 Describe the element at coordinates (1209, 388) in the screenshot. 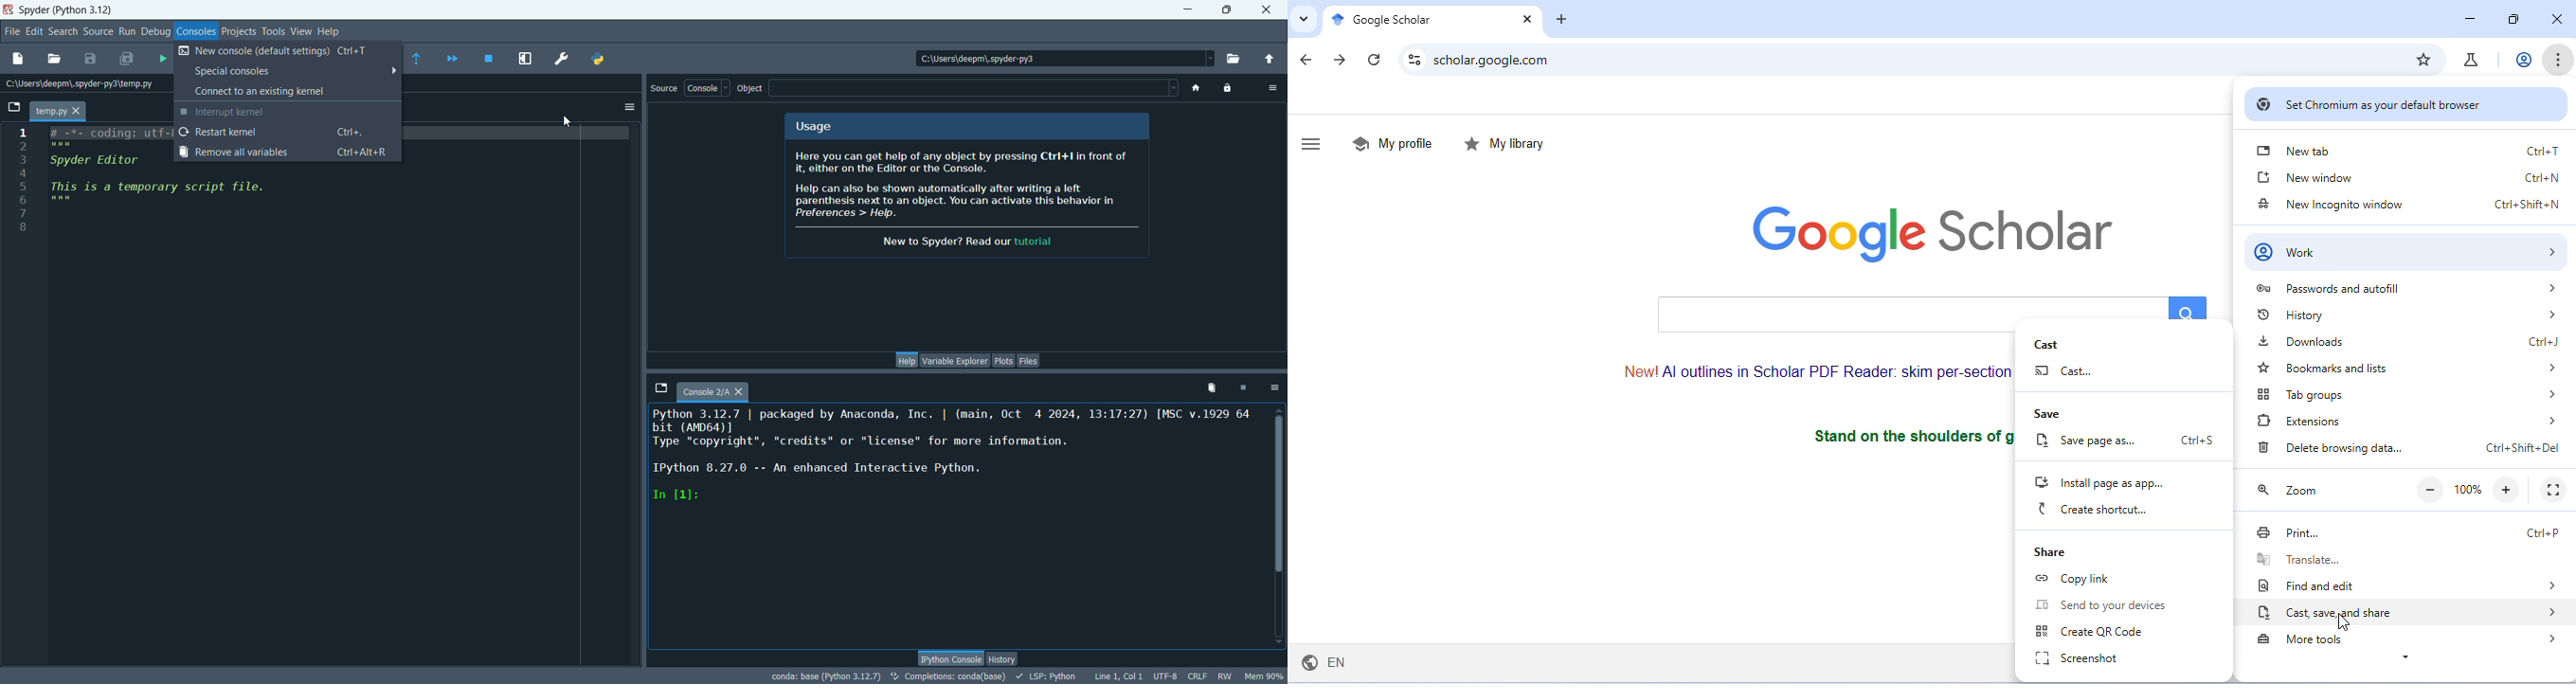

I see `remove` at that location.